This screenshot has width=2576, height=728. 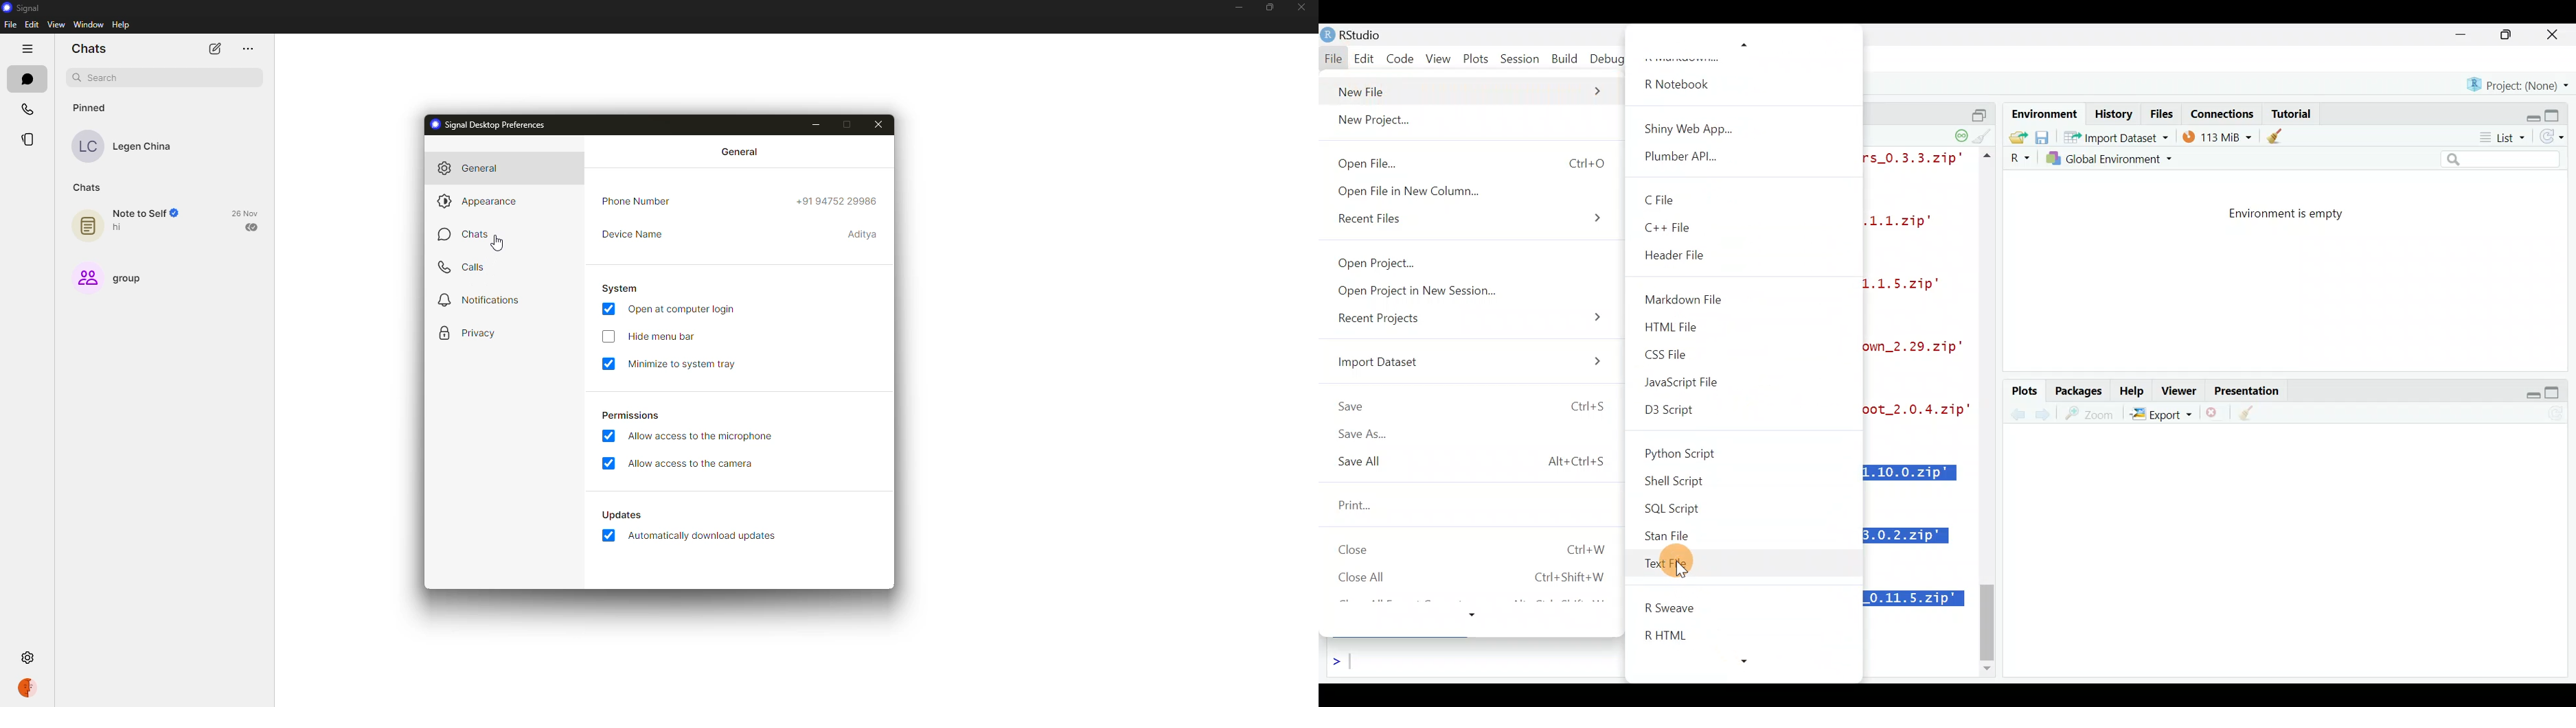 What do you see at coordinates (2249, 391) in the screenshot?
I see `Presentation` at bounding box center [2249, 391].